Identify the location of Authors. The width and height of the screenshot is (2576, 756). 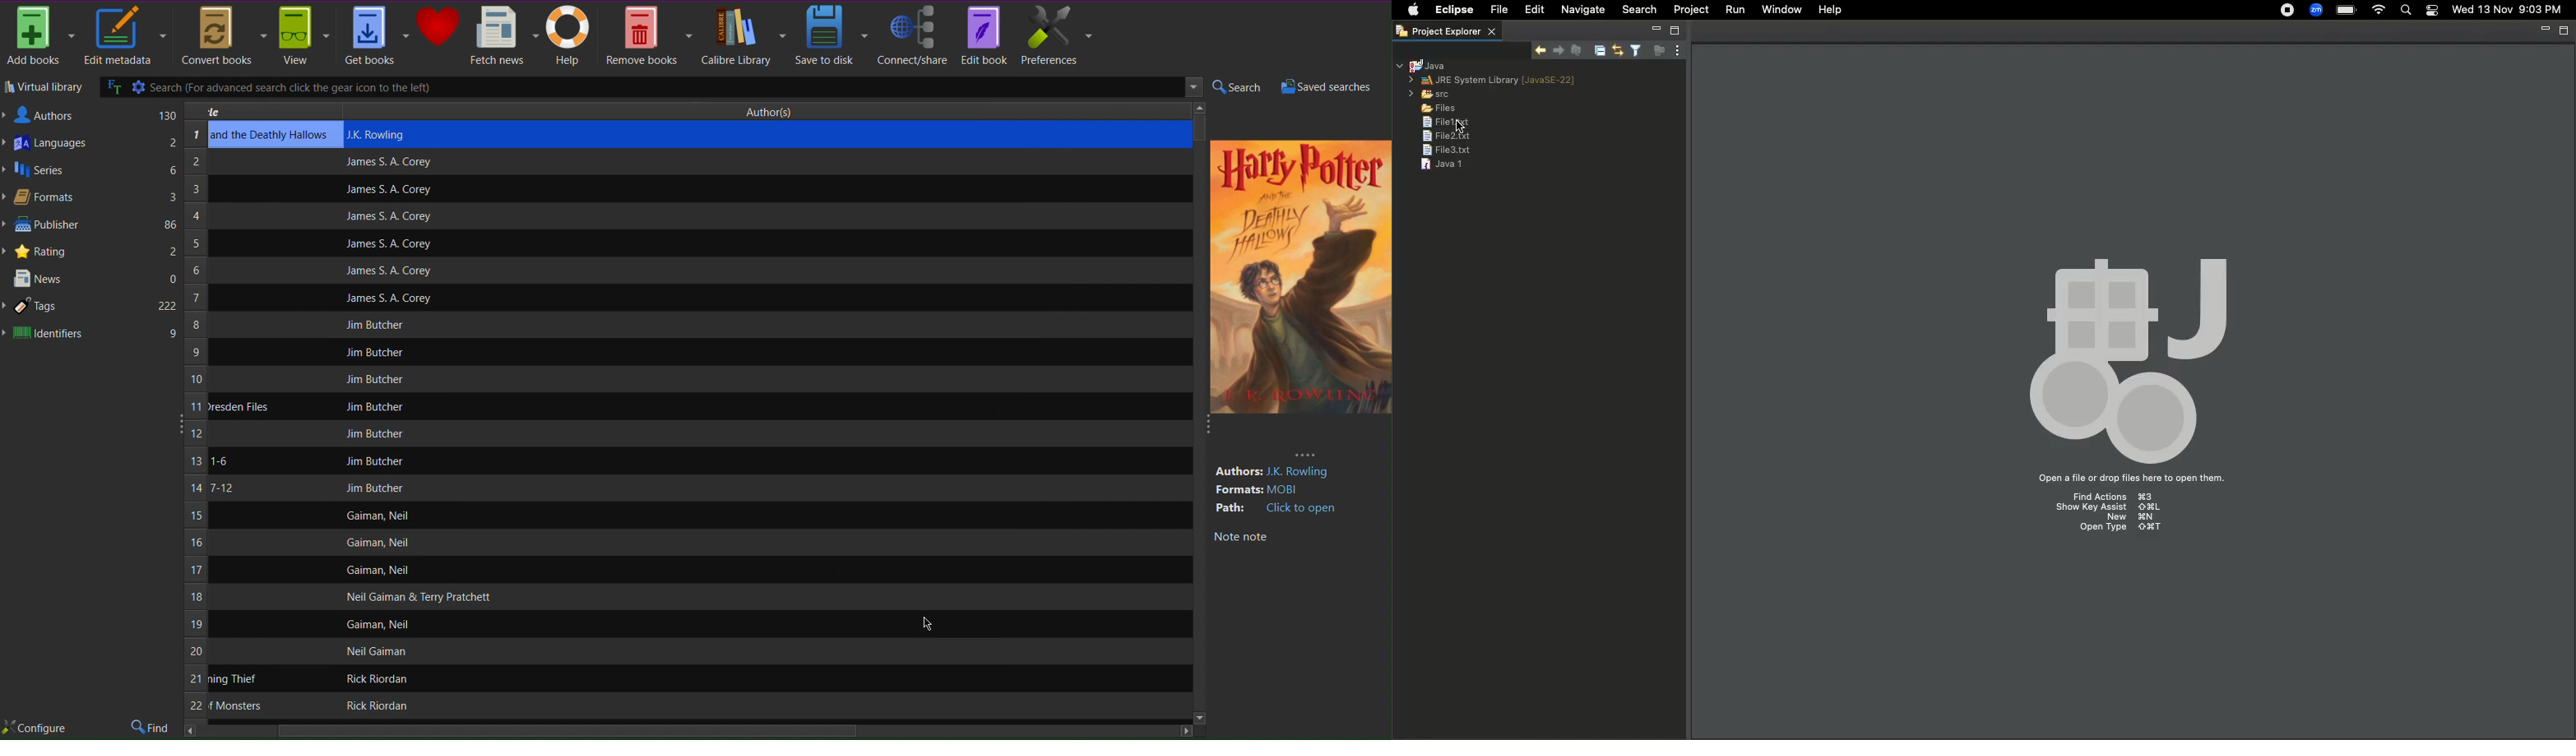
(91, 114).